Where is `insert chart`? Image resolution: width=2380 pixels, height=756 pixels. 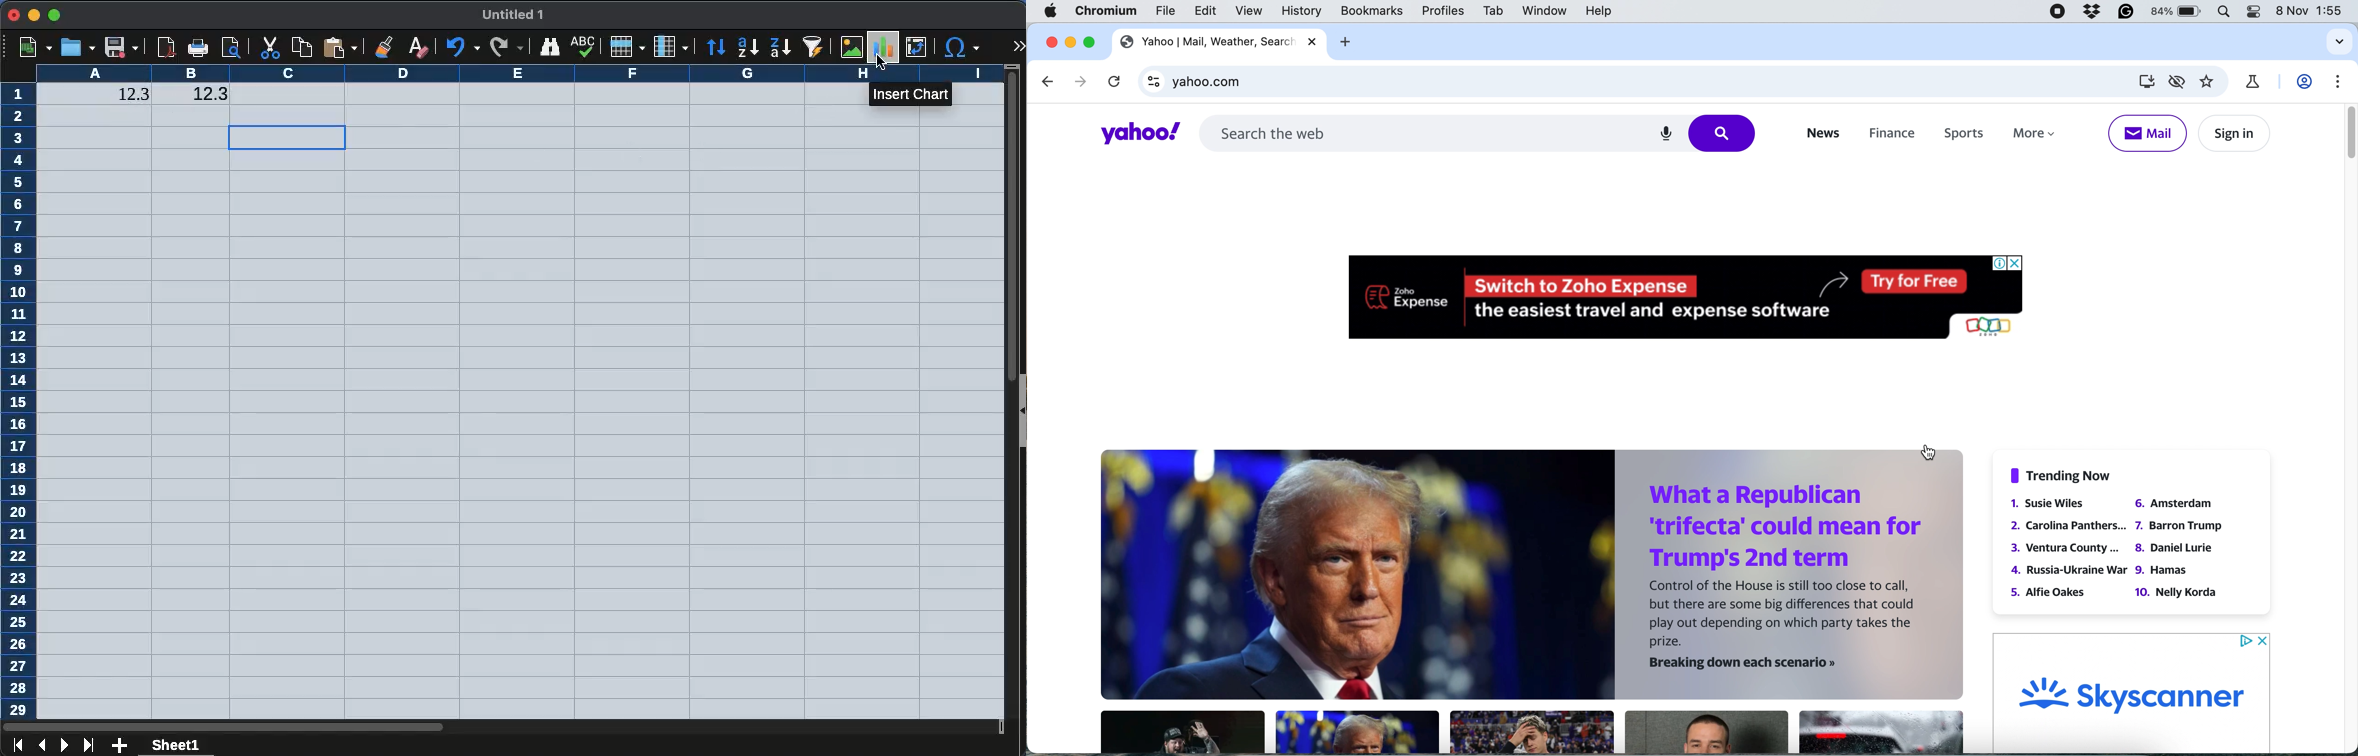
insert chart is located at coordinates (911, 94).